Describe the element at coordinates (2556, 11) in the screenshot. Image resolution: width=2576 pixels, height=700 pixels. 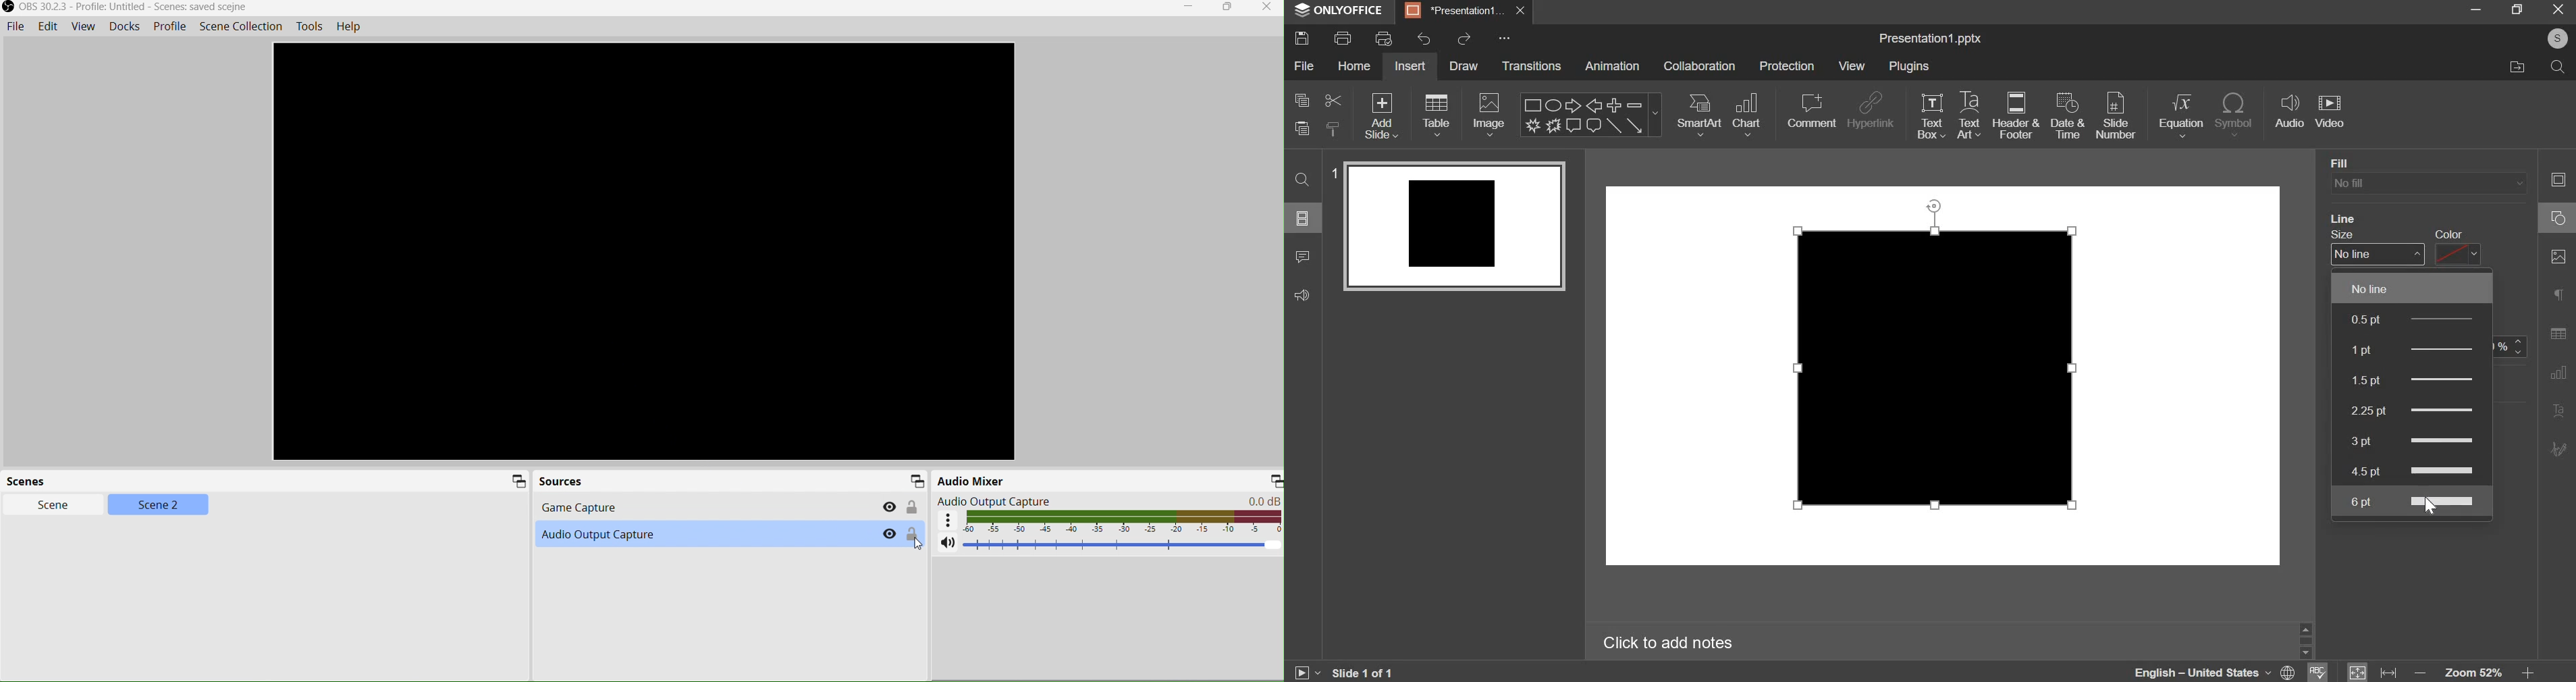
I see `exit` at that location.